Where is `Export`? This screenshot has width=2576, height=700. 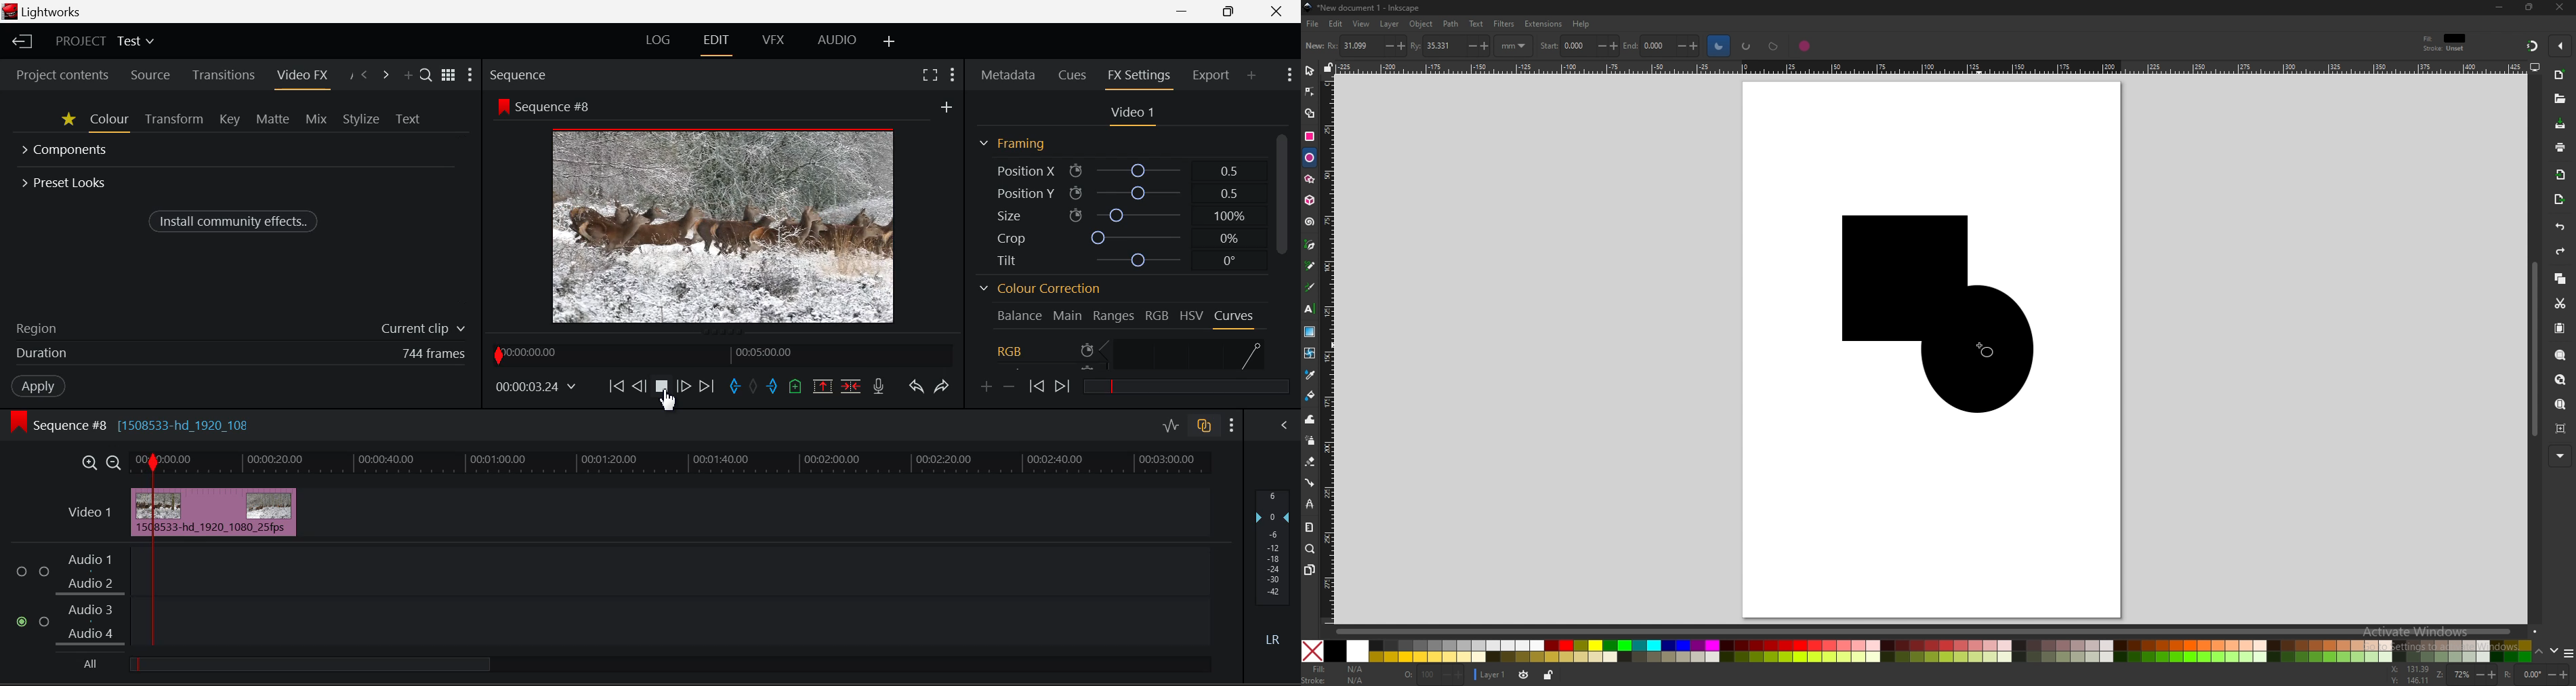
Export is located at coordinates (1211, 73).